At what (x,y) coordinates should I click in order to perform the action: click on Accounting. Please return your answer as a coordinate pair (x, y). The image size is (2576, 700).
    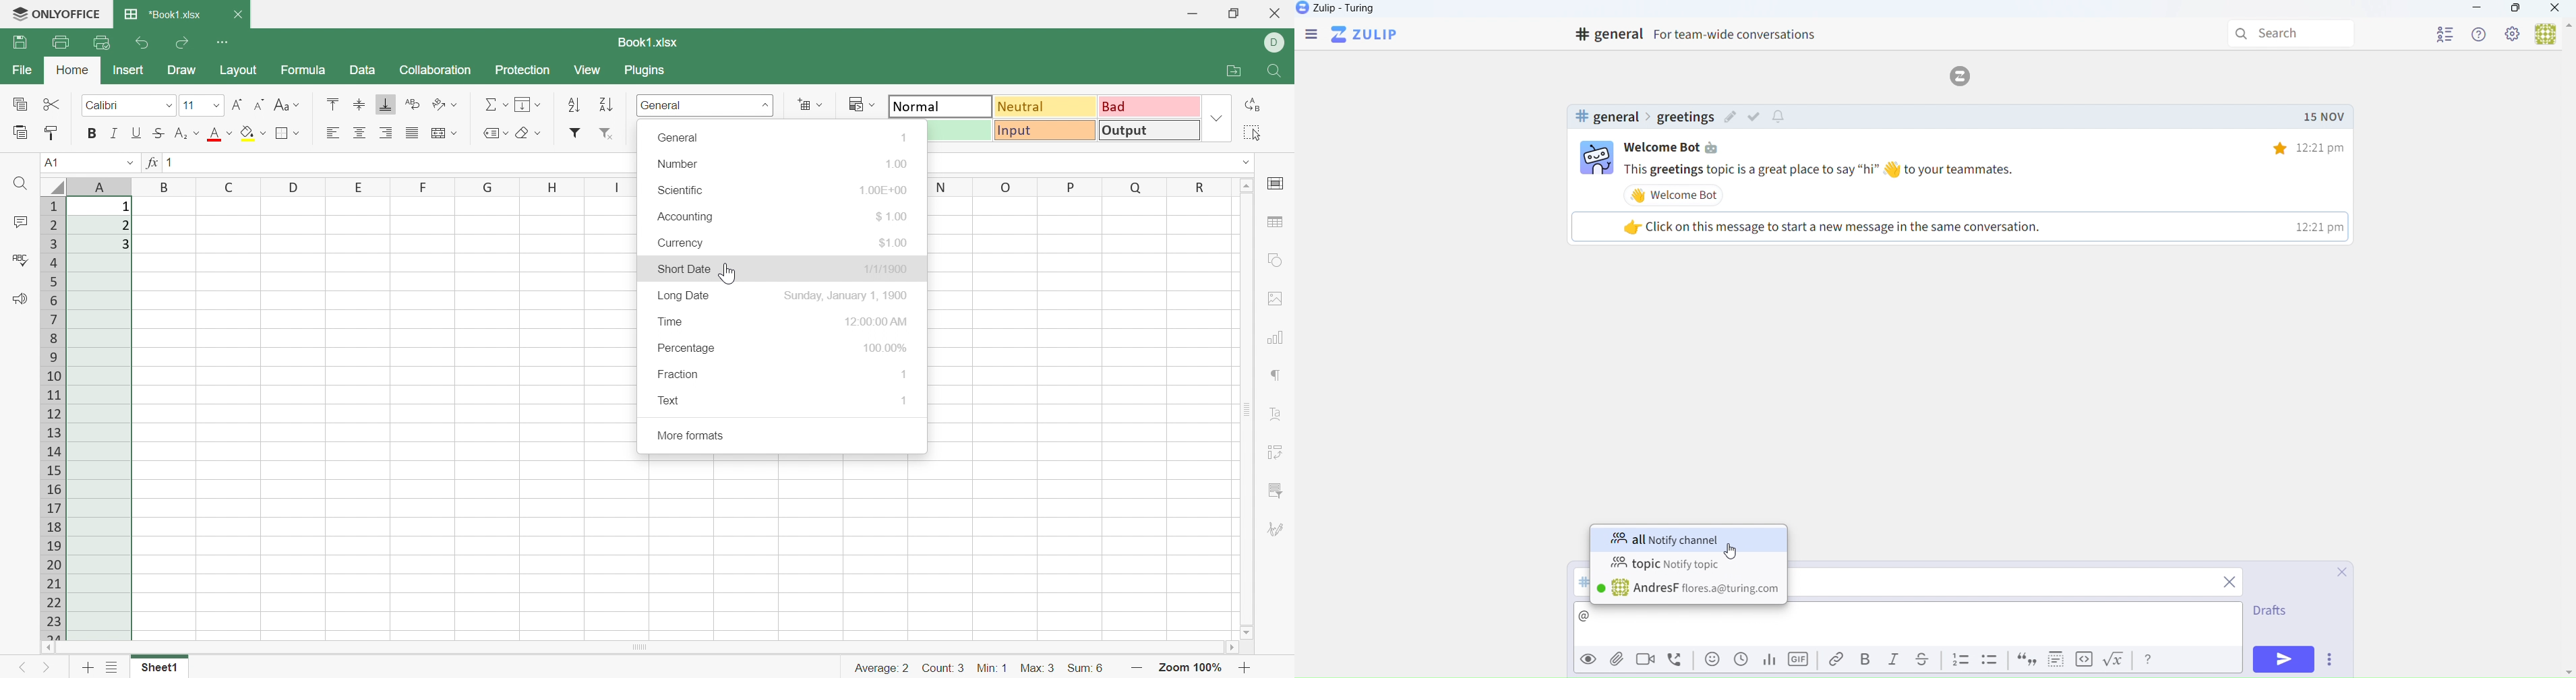
    Looking at the image, I should click on (686, 216).